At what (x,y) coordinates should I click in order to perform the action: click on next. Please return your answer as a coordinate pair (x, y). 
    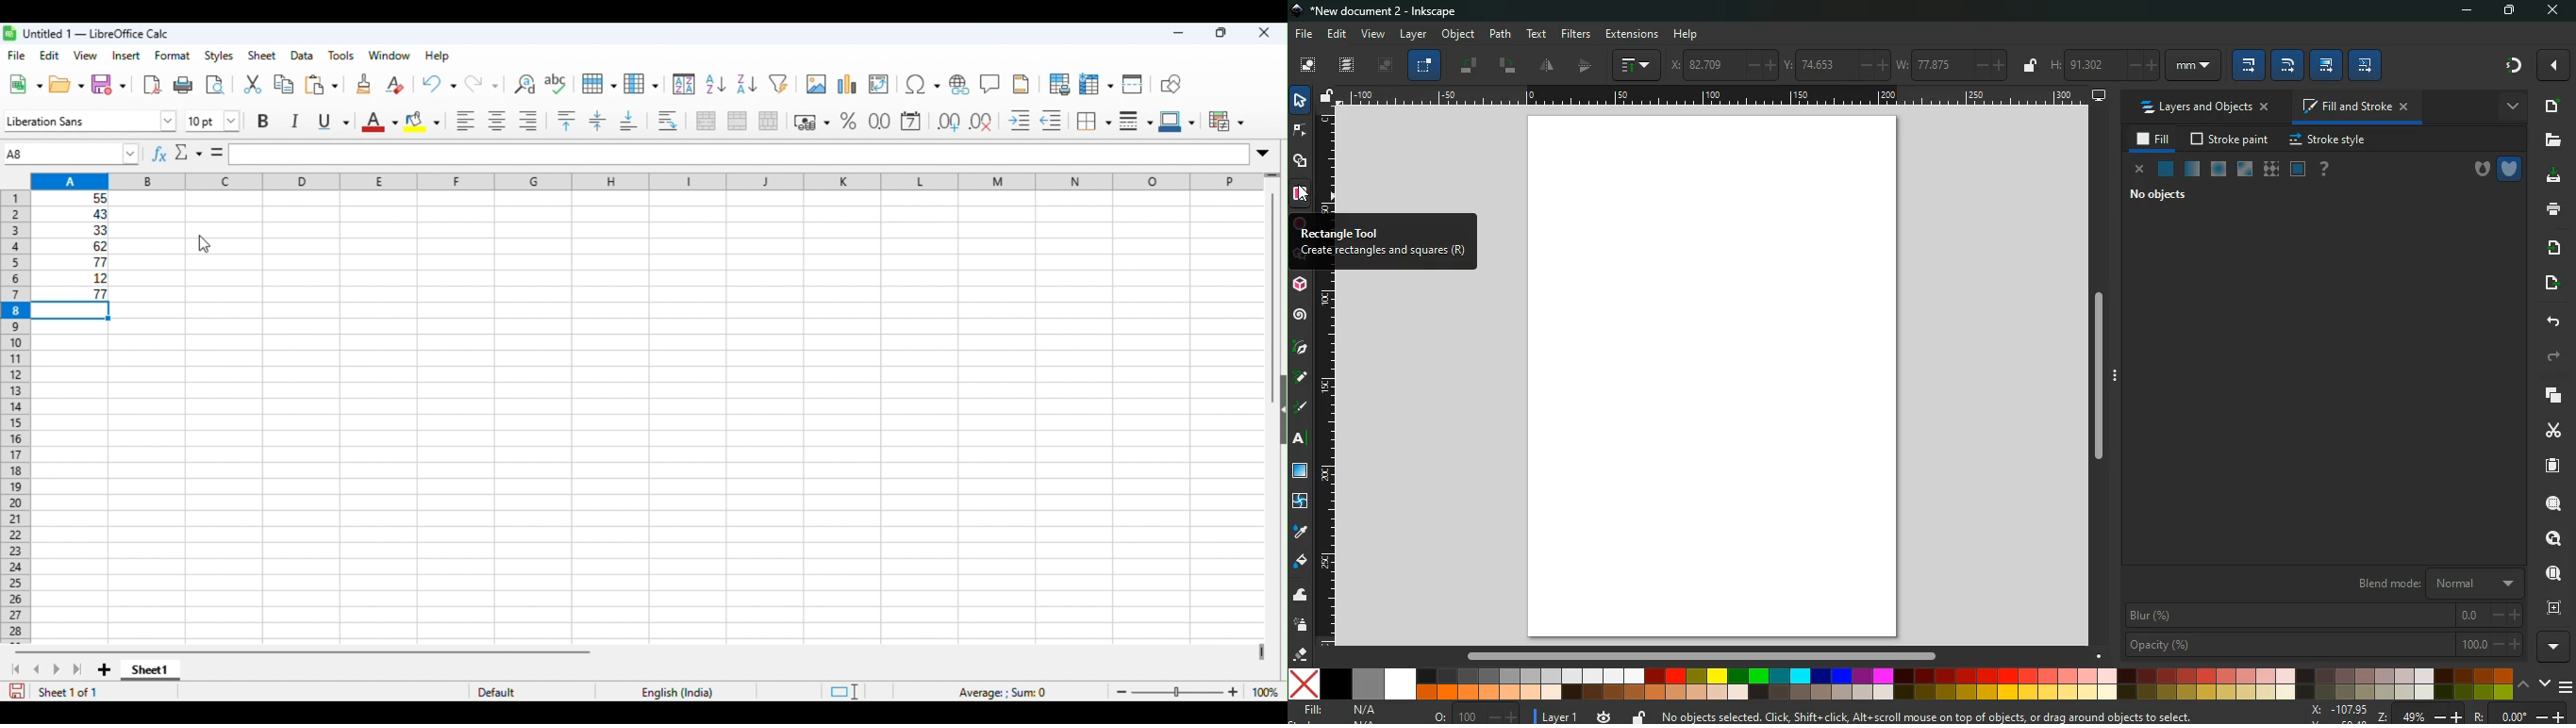
    Looking at the image, I should click on (55, 668).